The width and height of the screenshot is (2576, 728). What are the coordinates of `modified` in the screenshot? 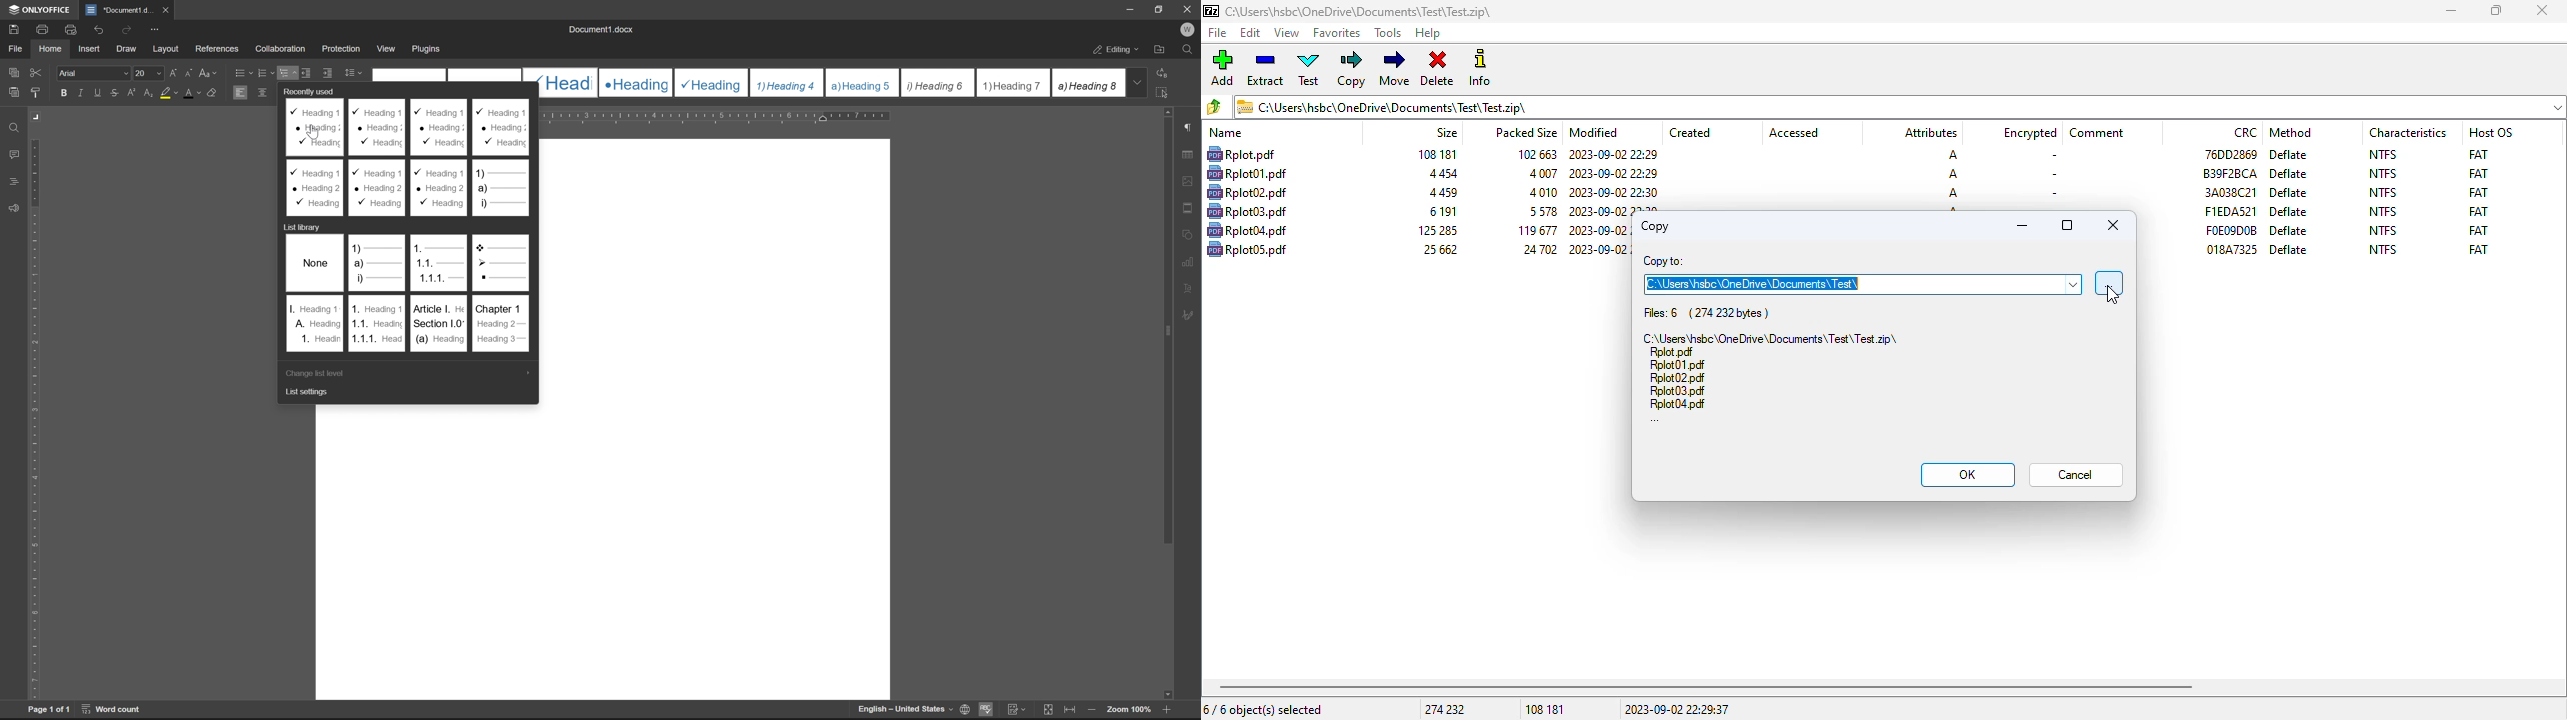 It's located at (1595, 132).